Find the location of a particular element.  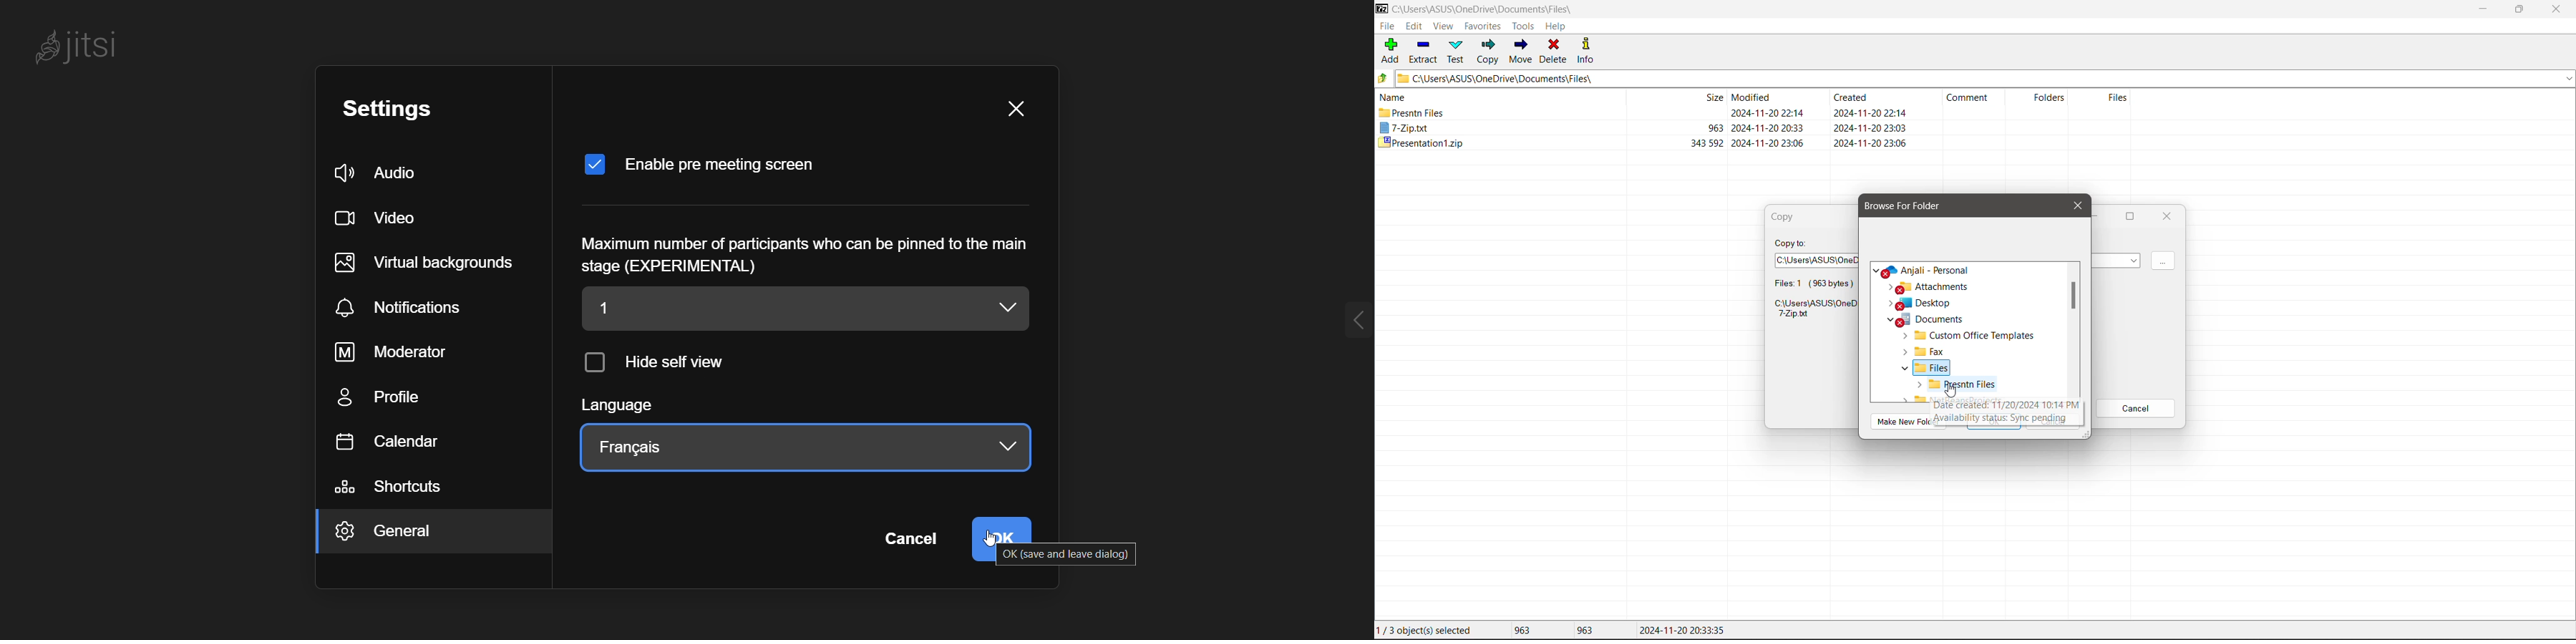

Ok is located at coordinates (1006, 528).